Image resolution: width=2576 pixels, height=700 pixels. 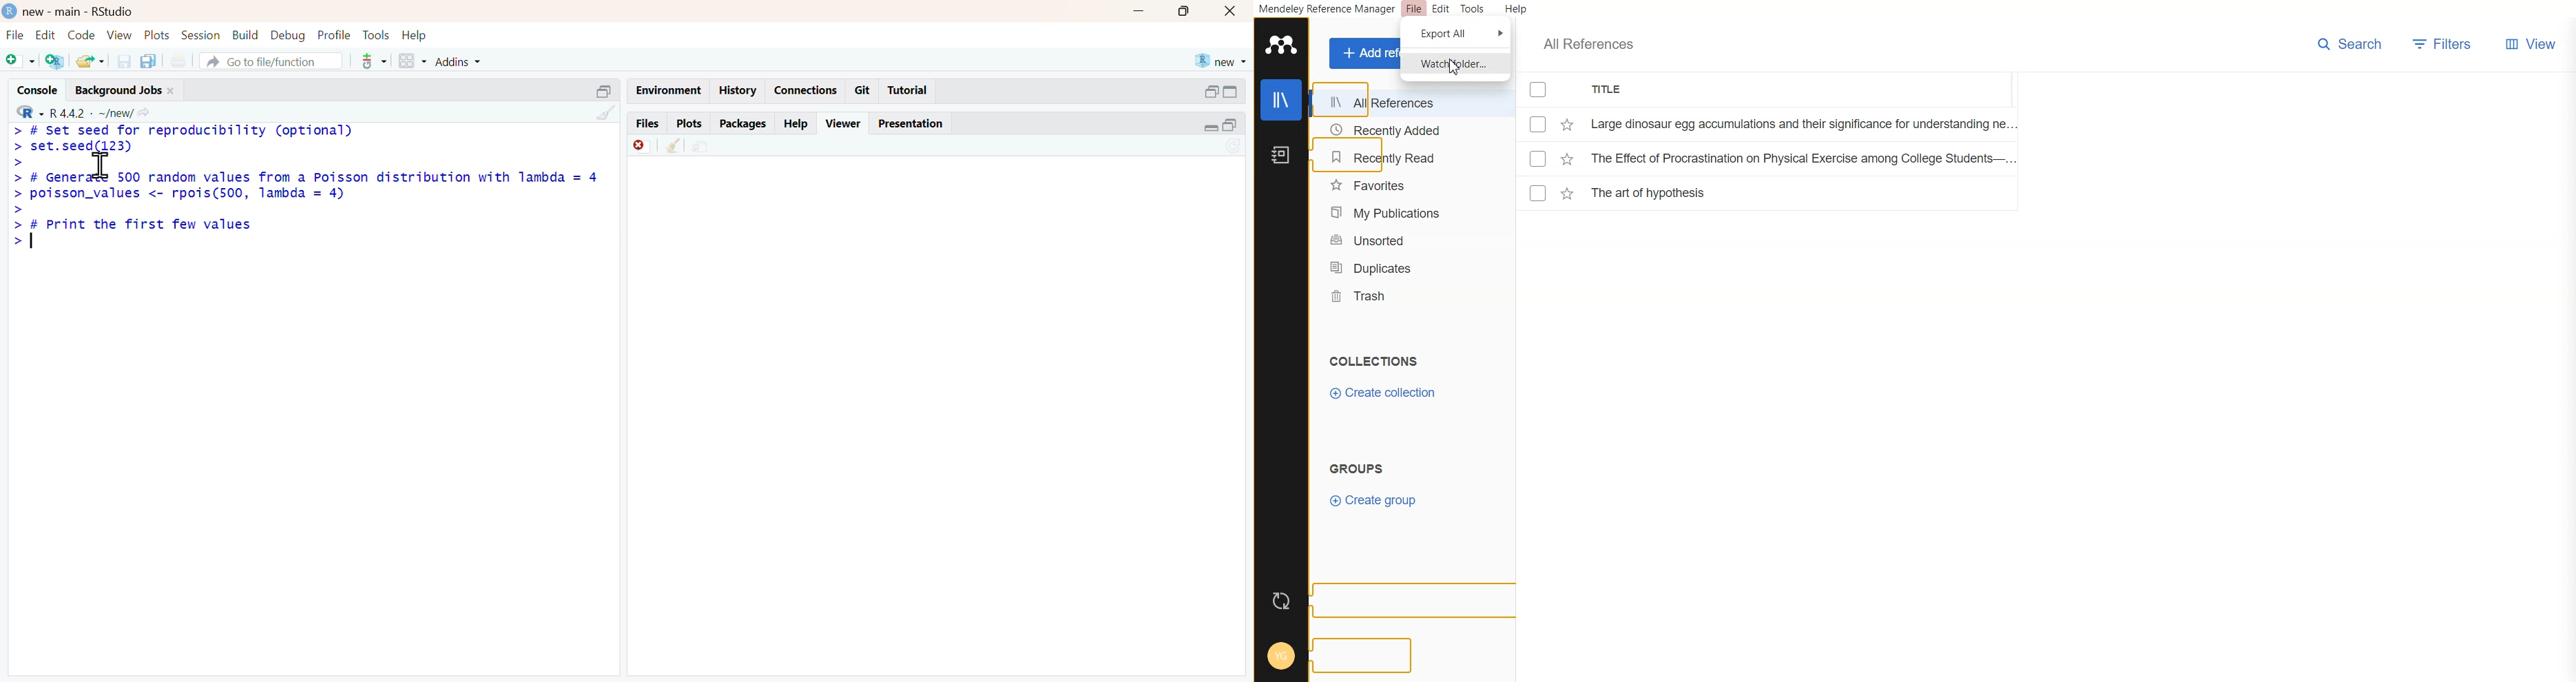 I want to click on share folder as, so click(x=91, y=61).